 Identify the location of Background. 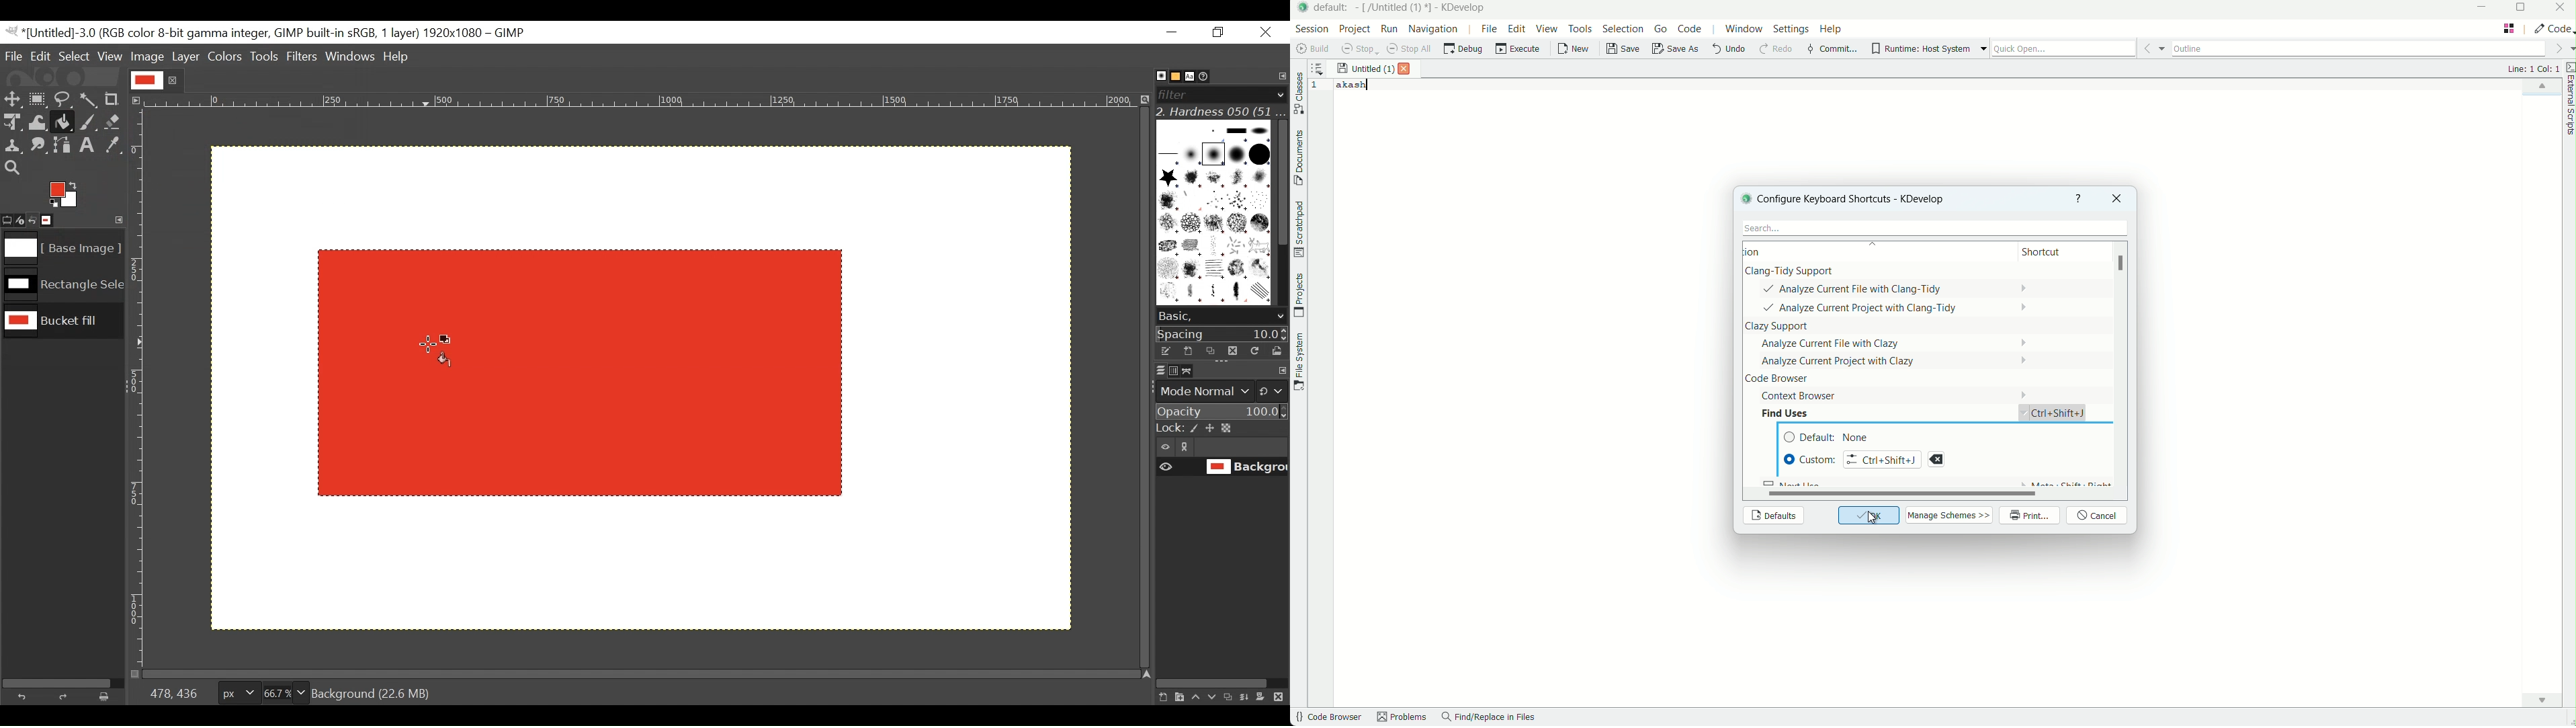
(655, 570).